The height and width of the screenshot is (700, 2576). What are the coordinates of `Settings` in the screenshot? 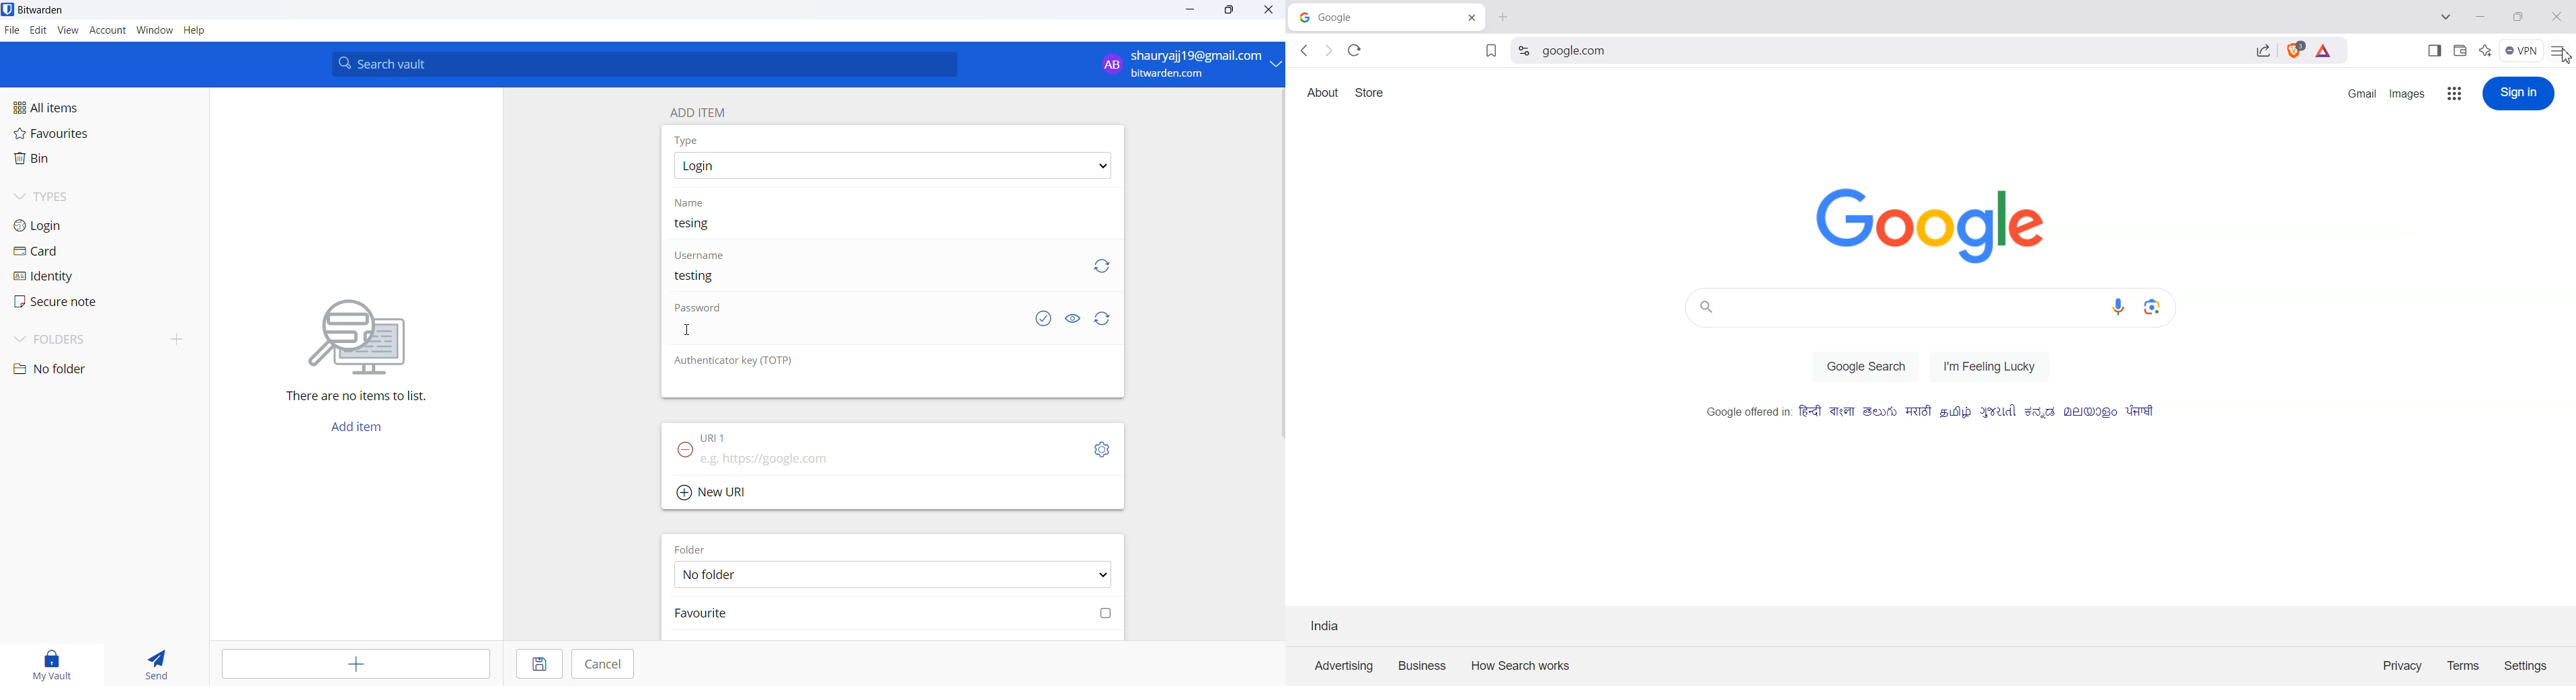 It's located at (2526, 664).